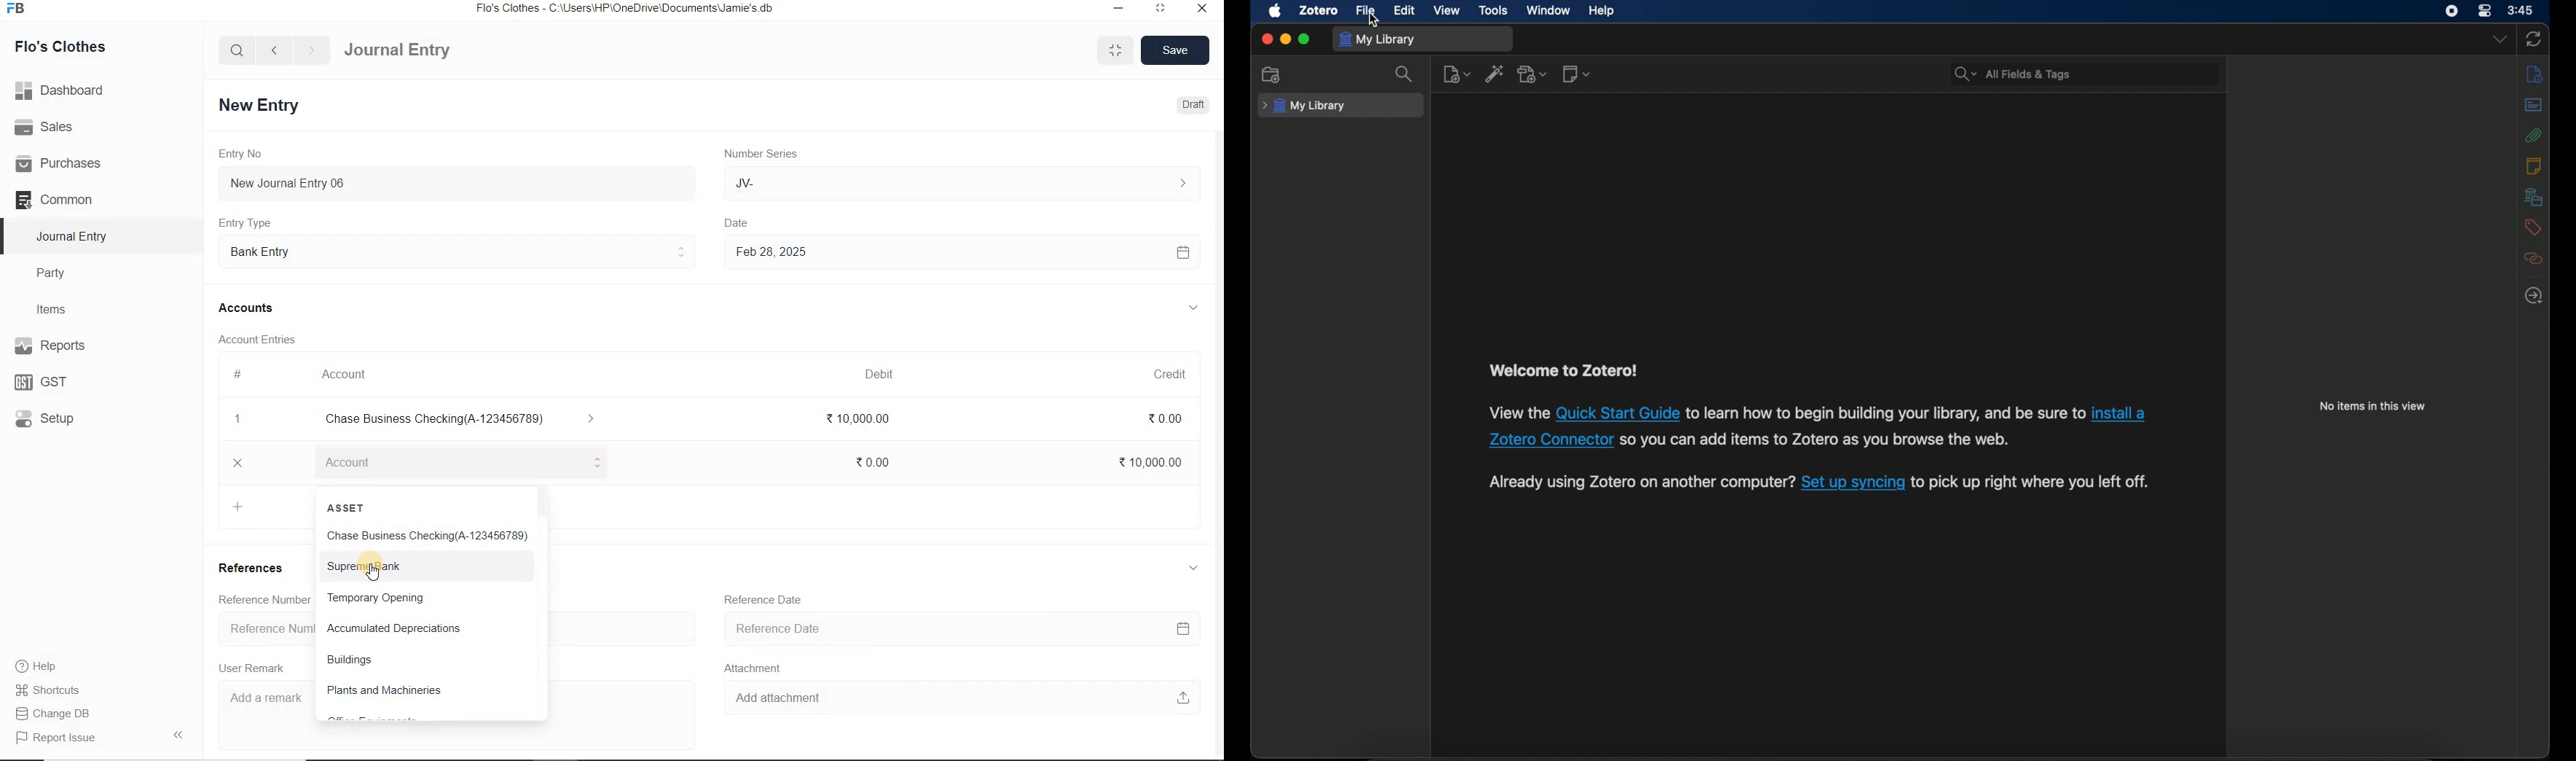  I want to click on help, so click(36, 666).